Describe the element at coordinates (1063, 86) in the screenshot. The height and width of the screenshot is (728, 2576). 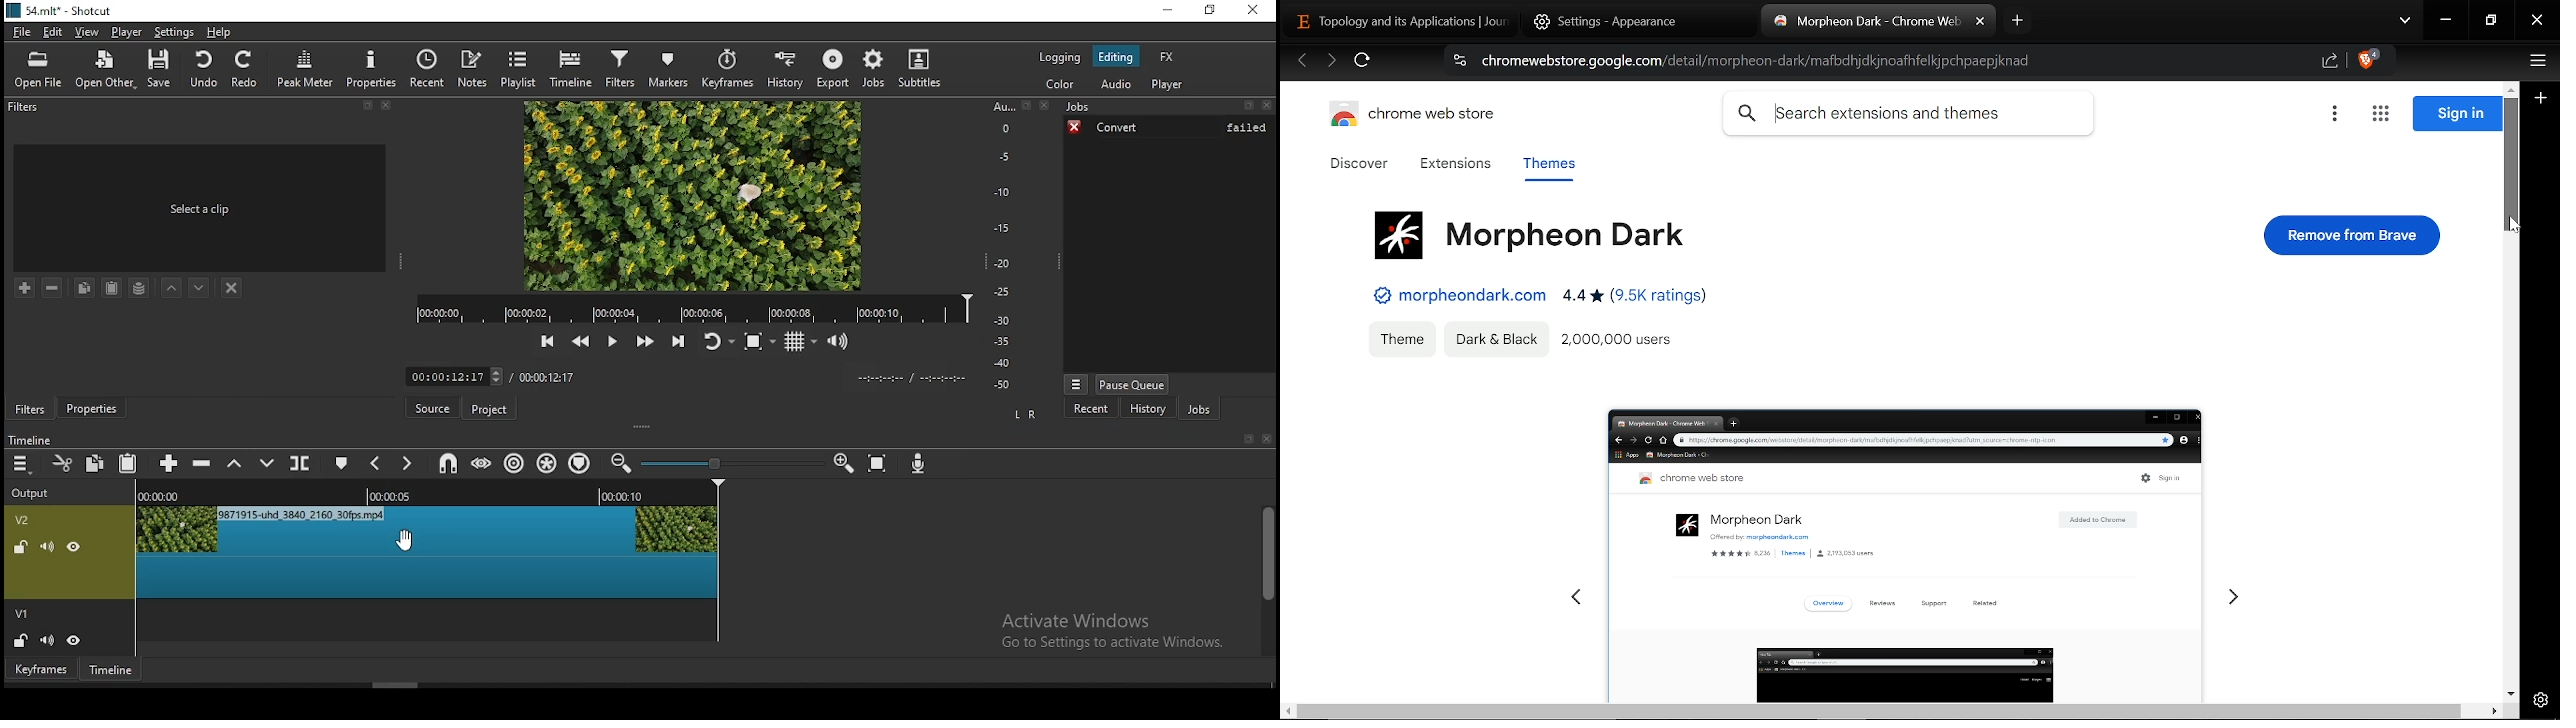
I see `color` at that location.